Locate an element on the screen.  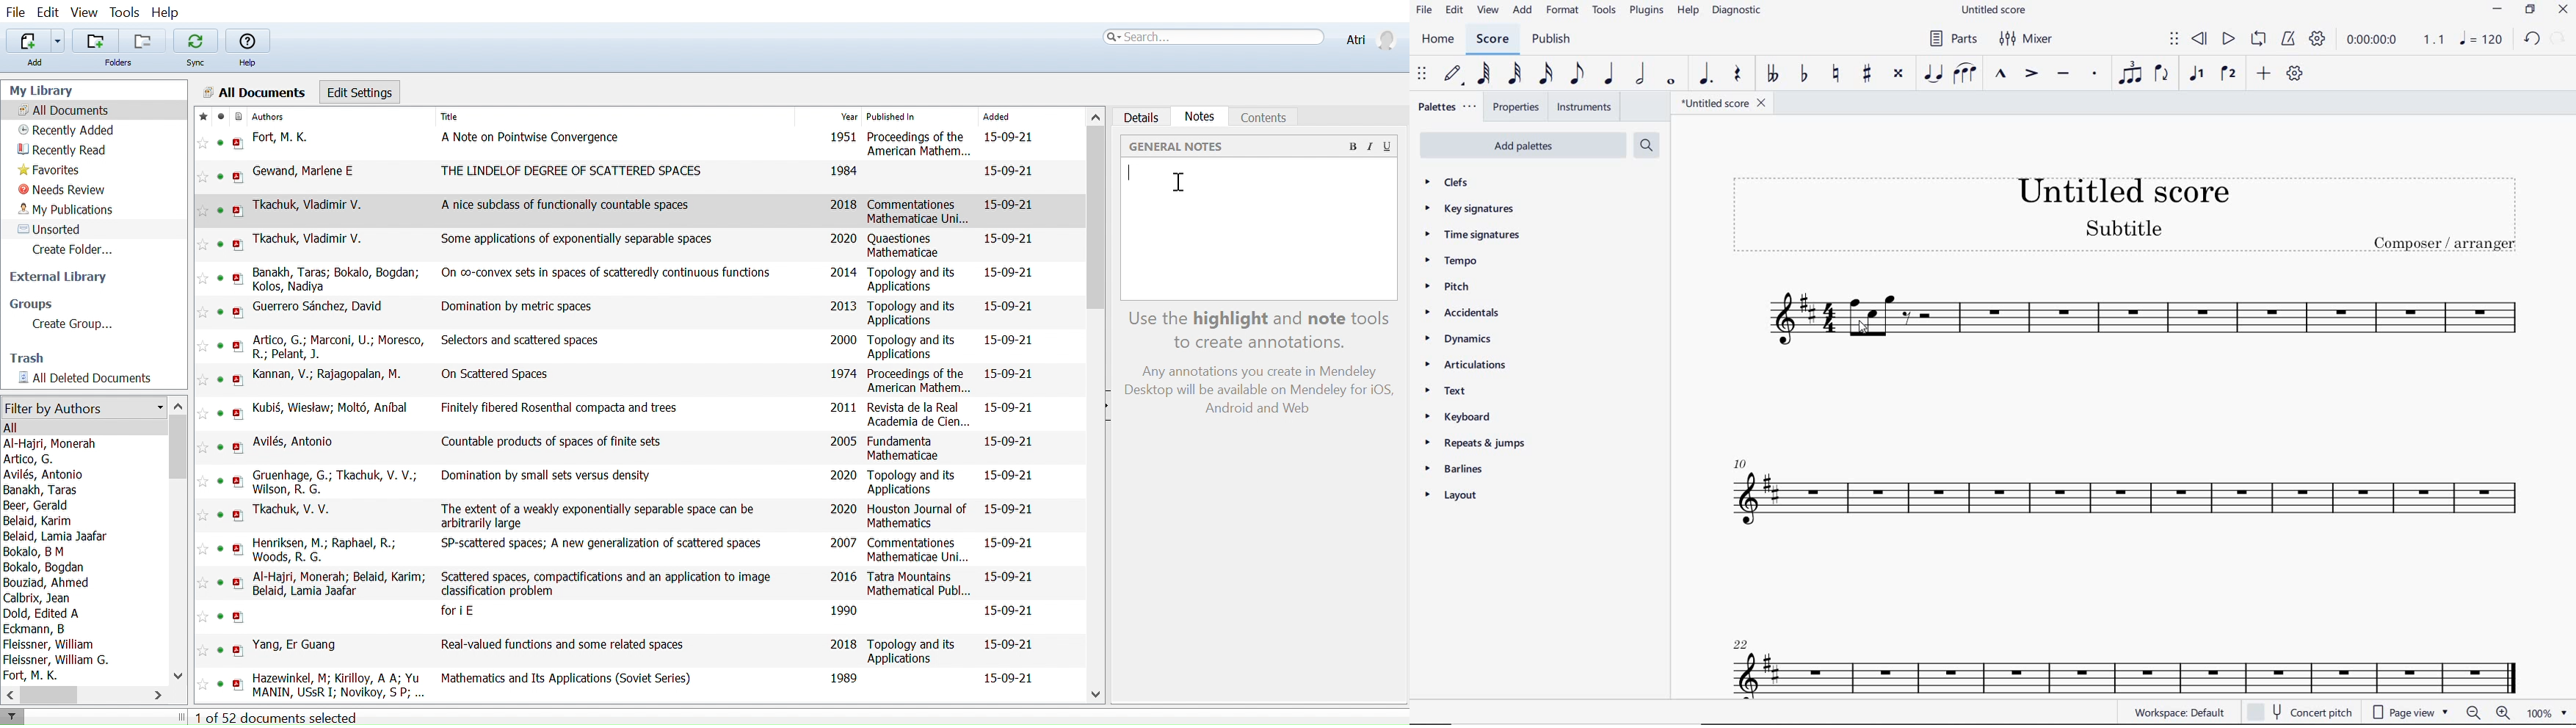
TOGGLE DOUBLE-SHARP is located at coordinates (1898, 73).